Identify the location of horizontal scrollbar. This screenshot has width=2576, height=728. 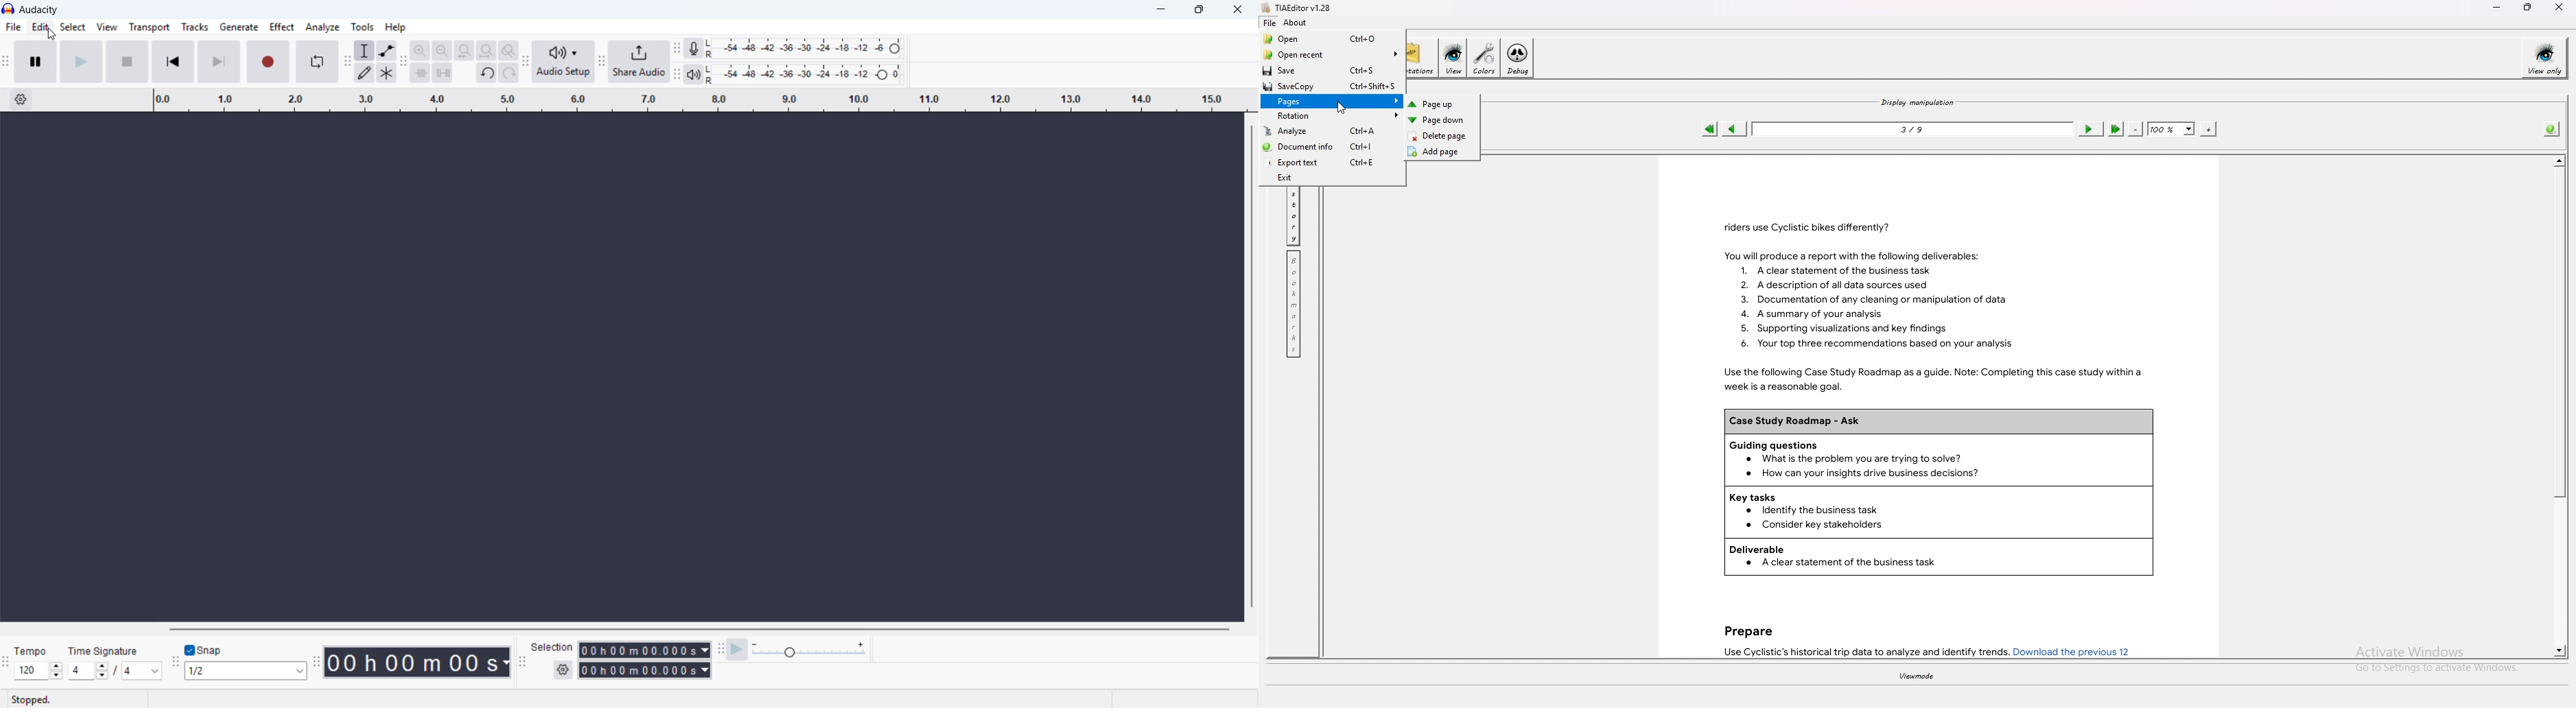
(698, 629).